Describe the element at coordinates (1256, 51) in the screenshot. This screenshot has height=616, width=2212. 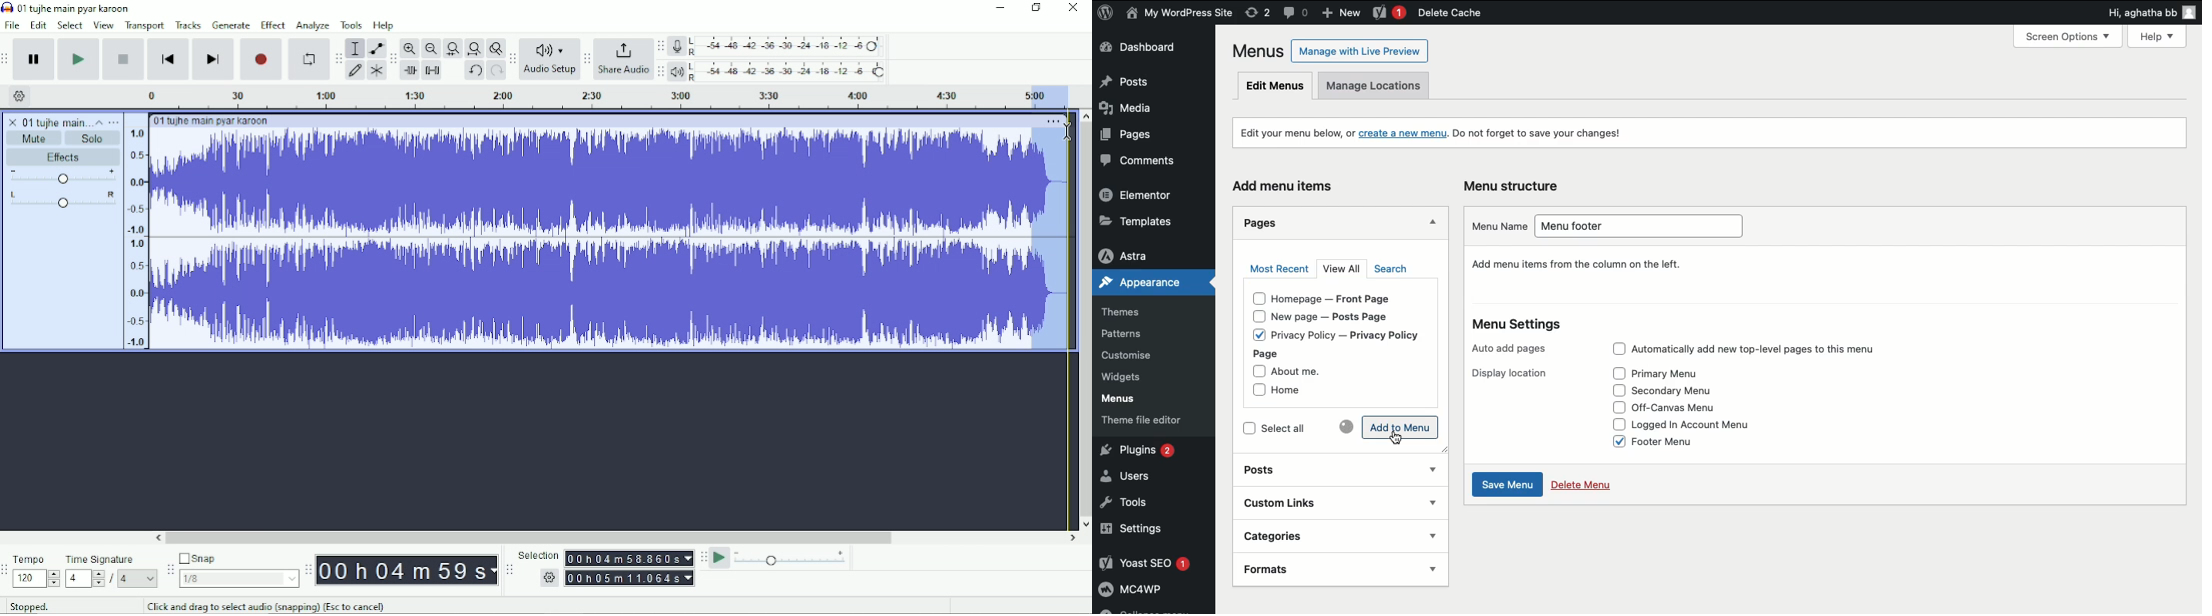
I see `Menus` at that location.